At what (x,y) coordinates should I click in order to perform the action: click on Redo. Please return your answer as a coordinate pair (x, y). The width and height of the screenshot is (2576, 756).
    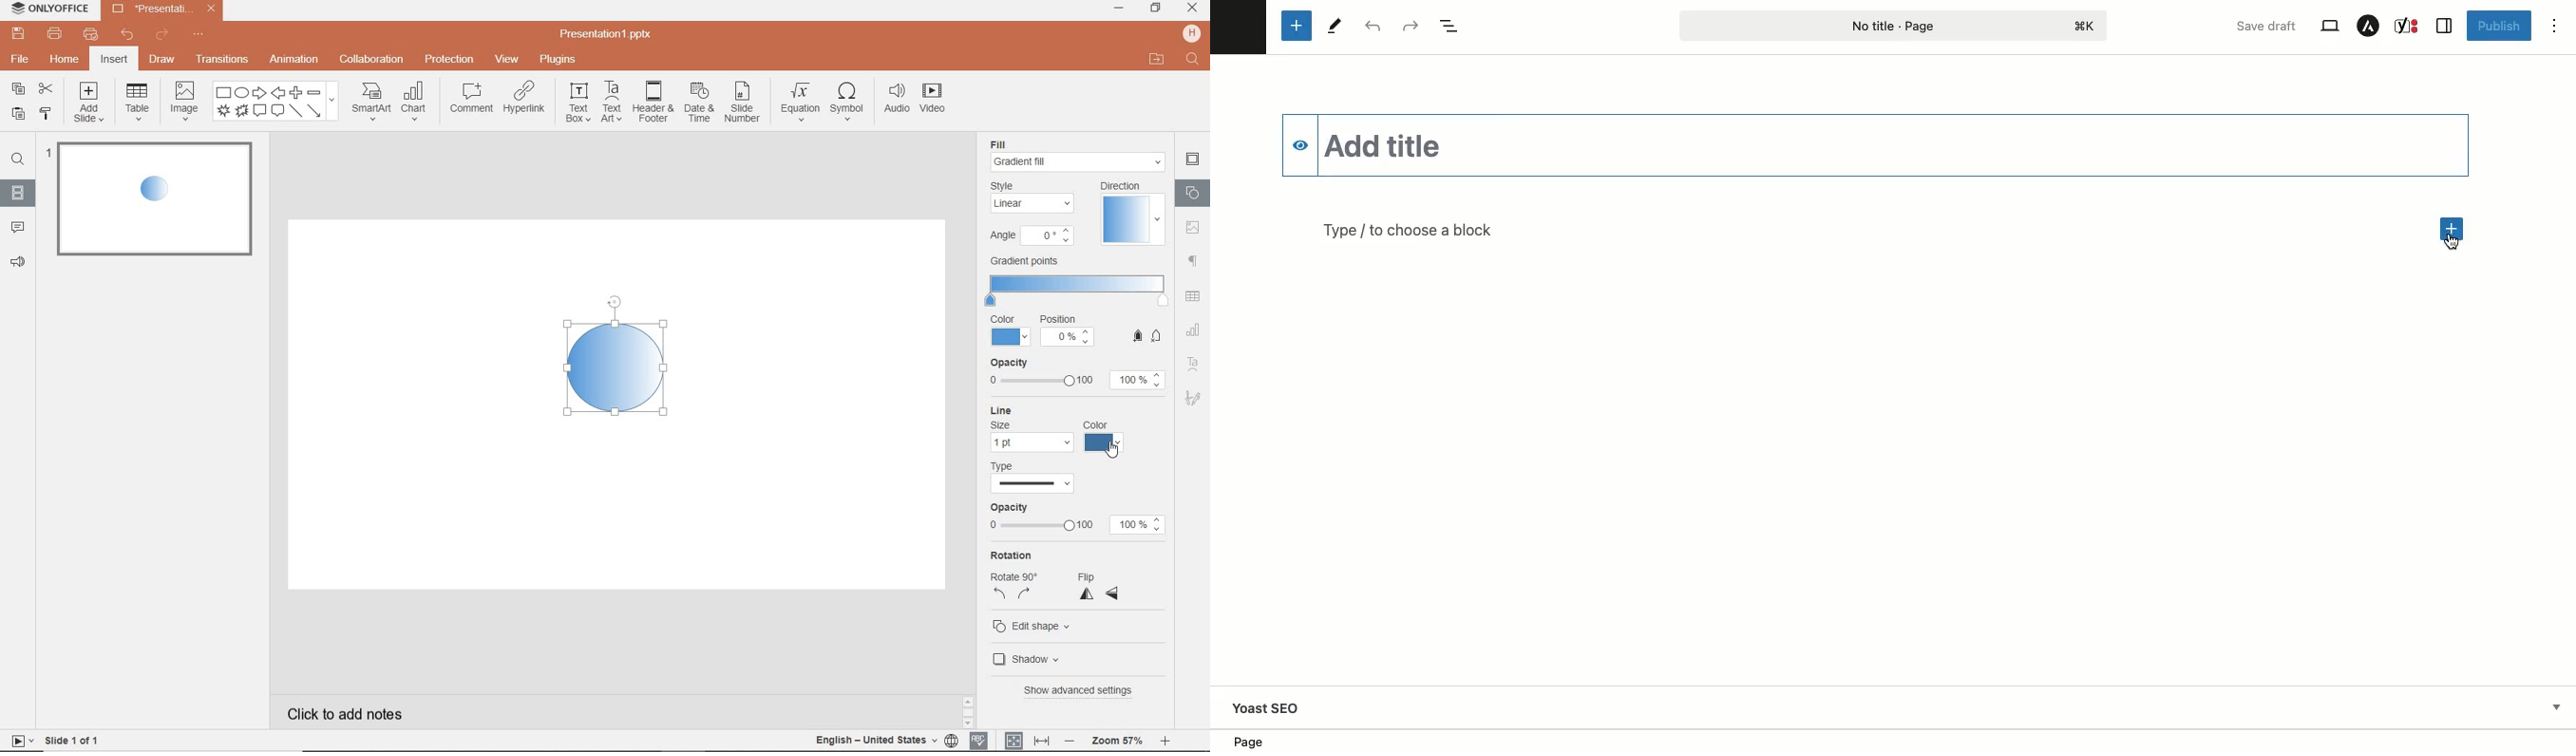
    Looking at the image, I should click on (1410, 27).